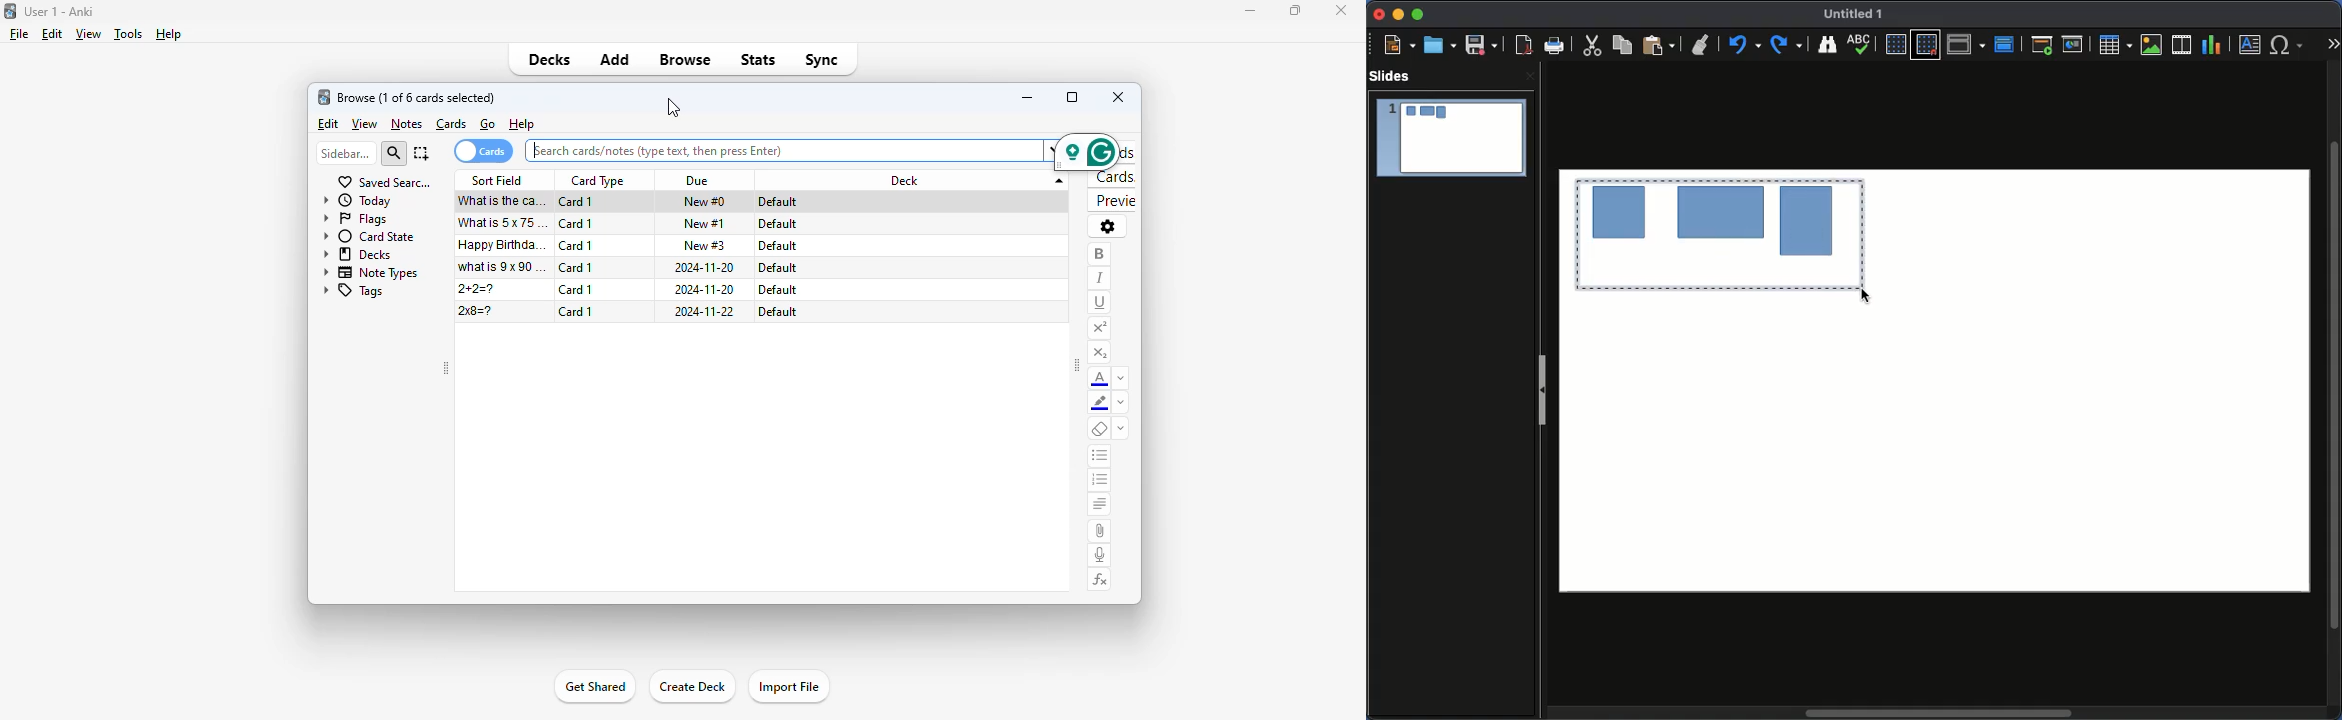  What do you see at coordinates (1481, 45) in the screenshot?
I see `Save` at bounding box center [1481, 45].